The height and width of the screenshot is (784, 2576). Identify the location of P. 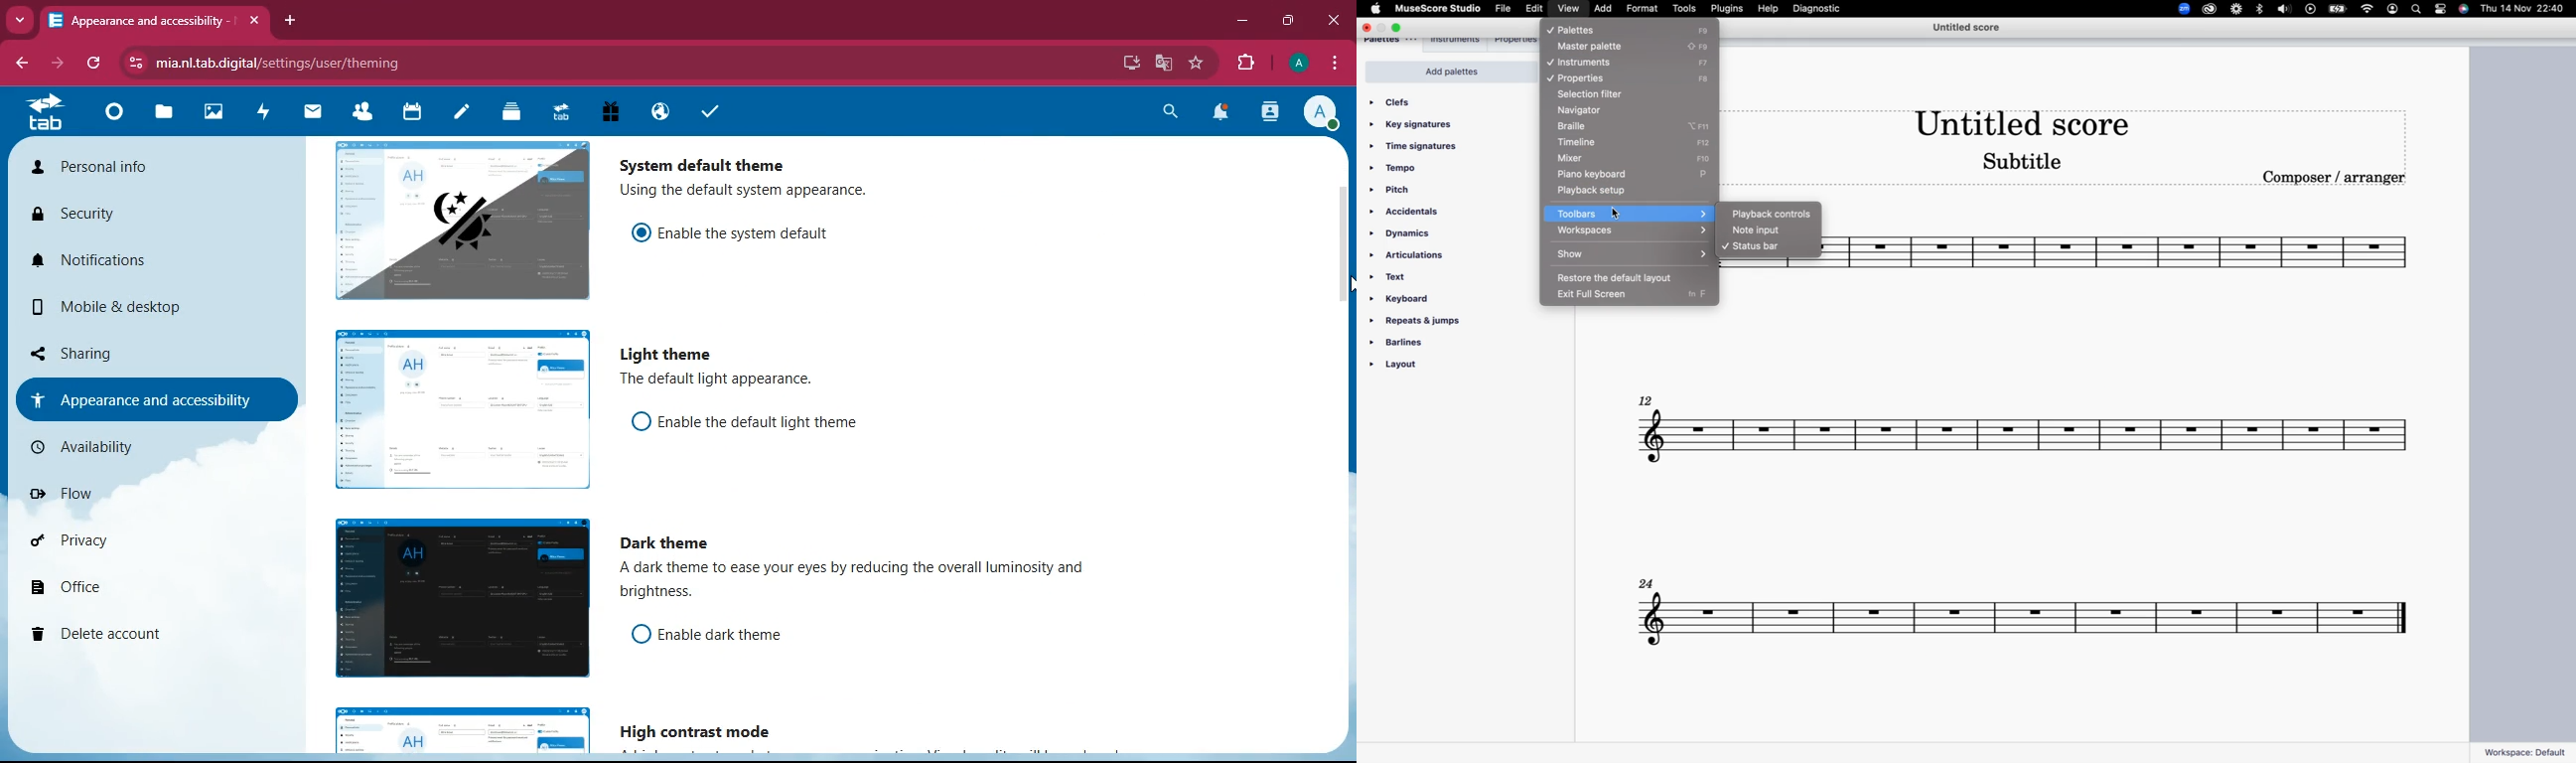
(1707, 174).